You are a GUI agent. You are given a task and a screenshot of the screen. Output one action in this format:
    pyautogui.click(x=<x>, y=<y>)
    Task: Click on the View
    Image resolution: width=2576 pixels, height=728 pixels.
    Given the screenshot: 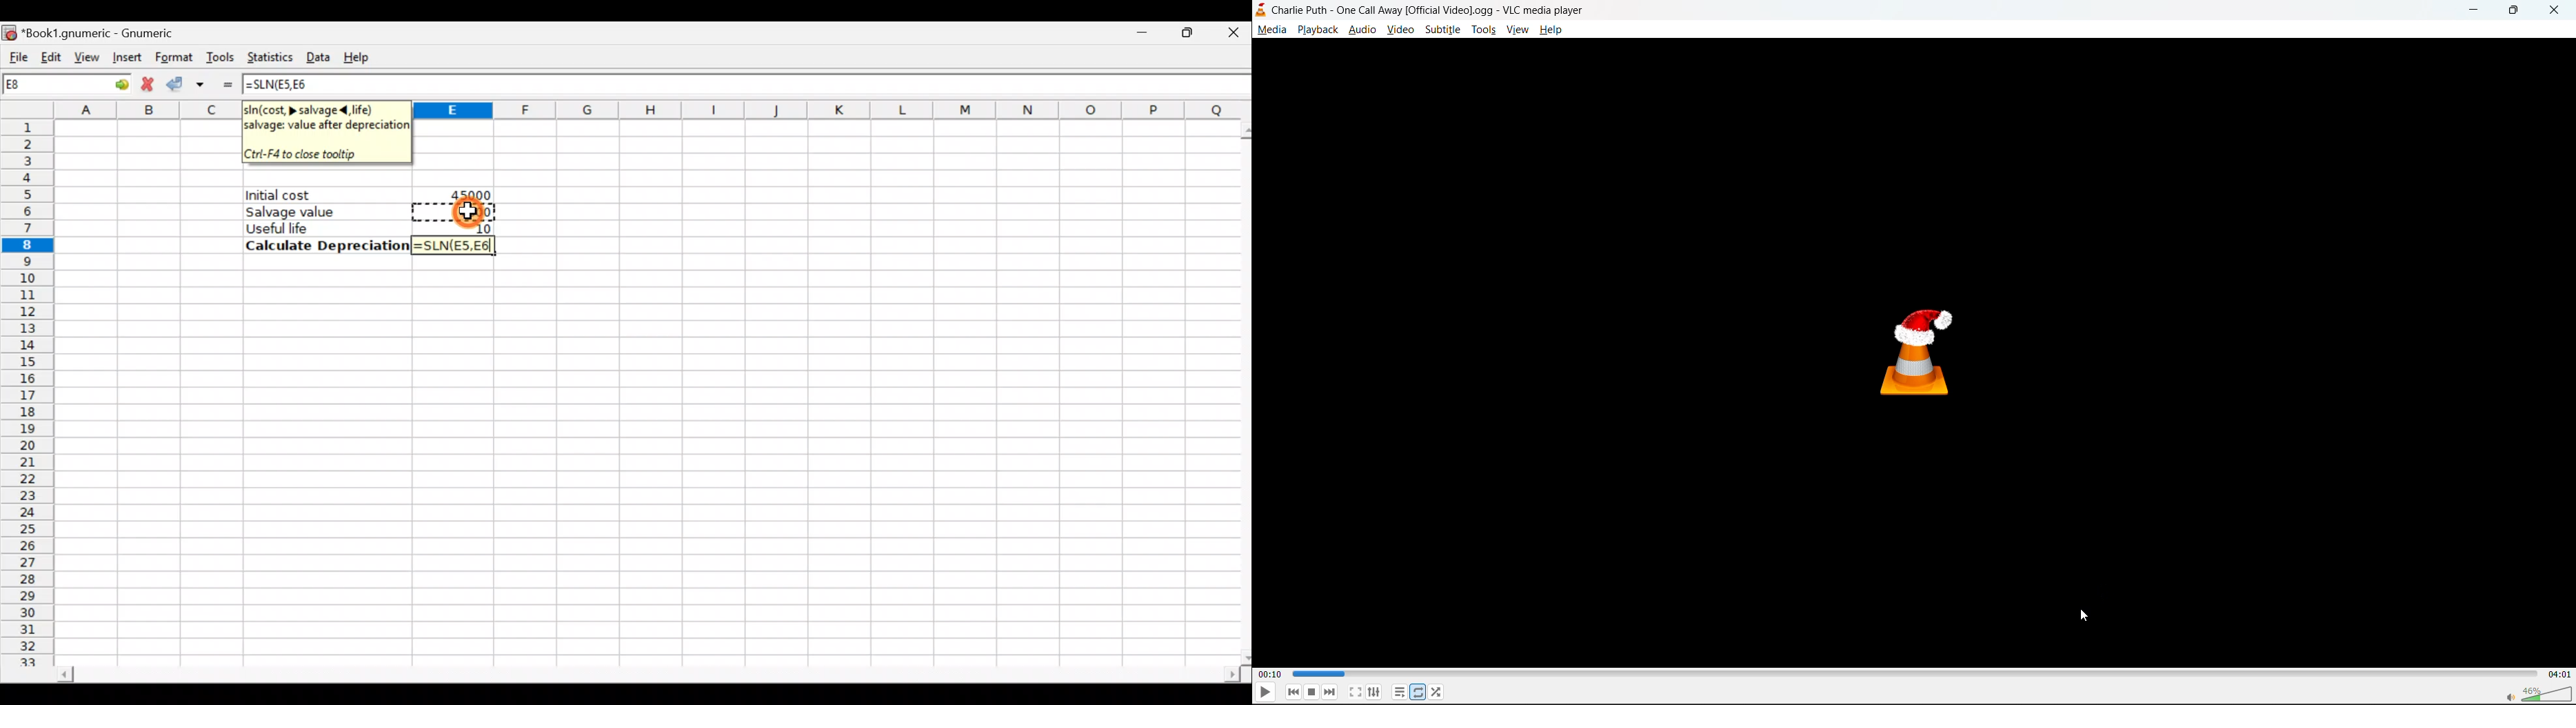 What is the action you would take?
    pyautogui.click(x=86, y=55)
    